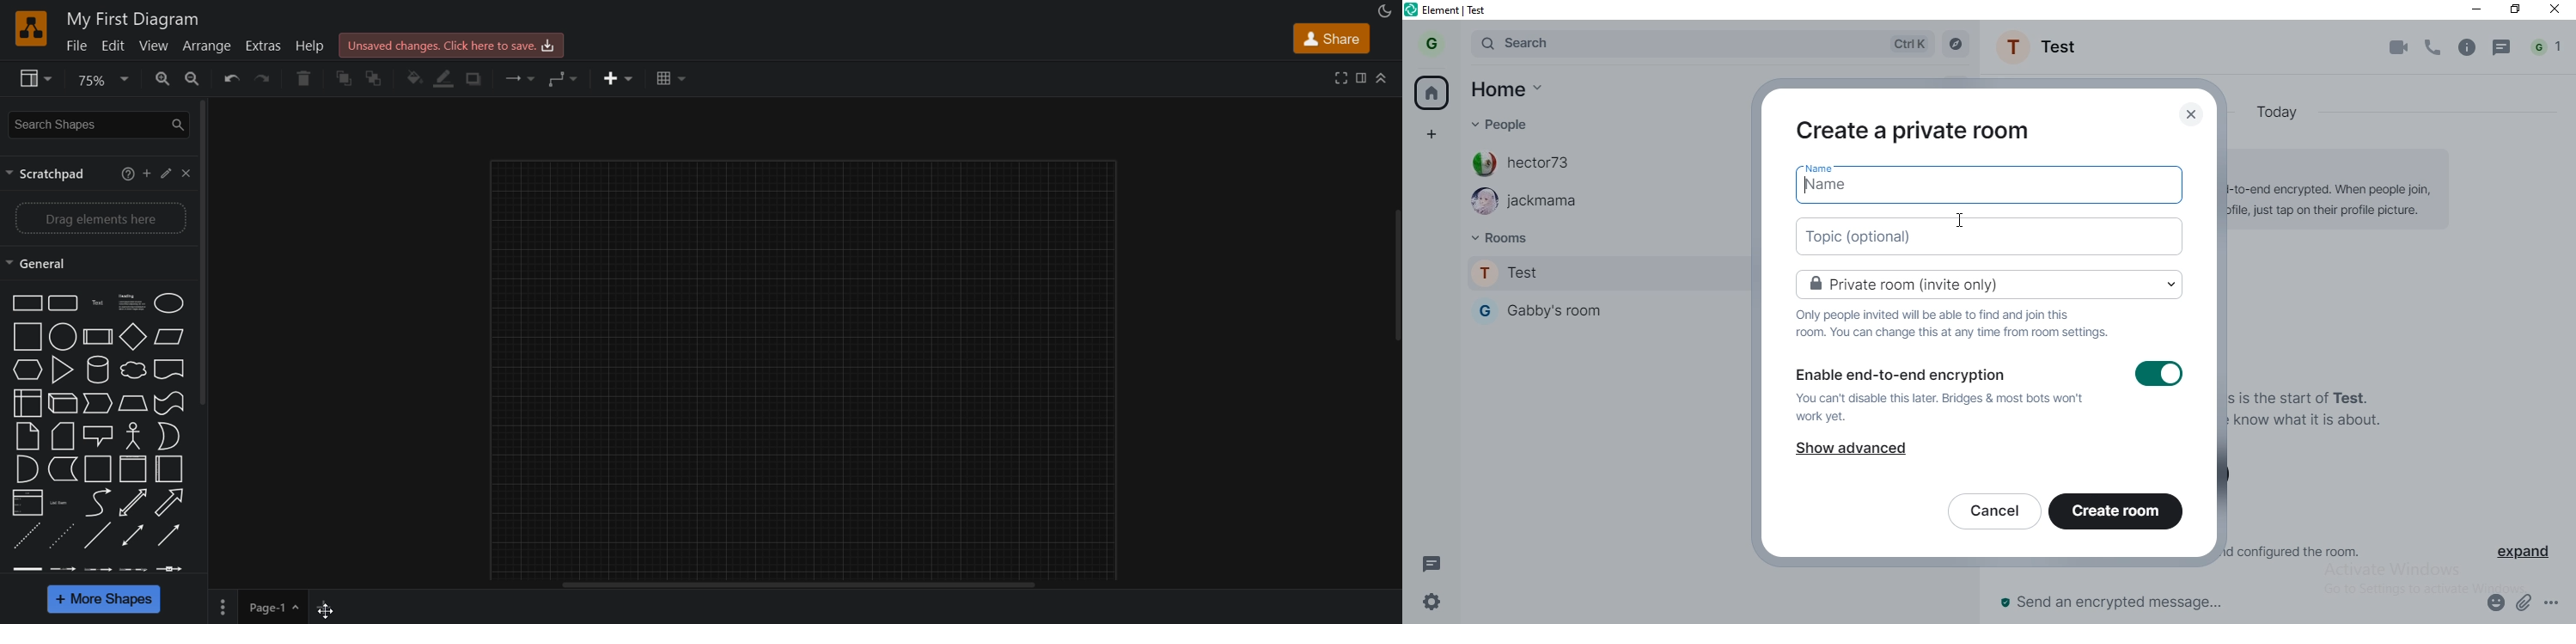  Describe the element at coordinates (191, 172) in the screenshot. I see `close` at that location.